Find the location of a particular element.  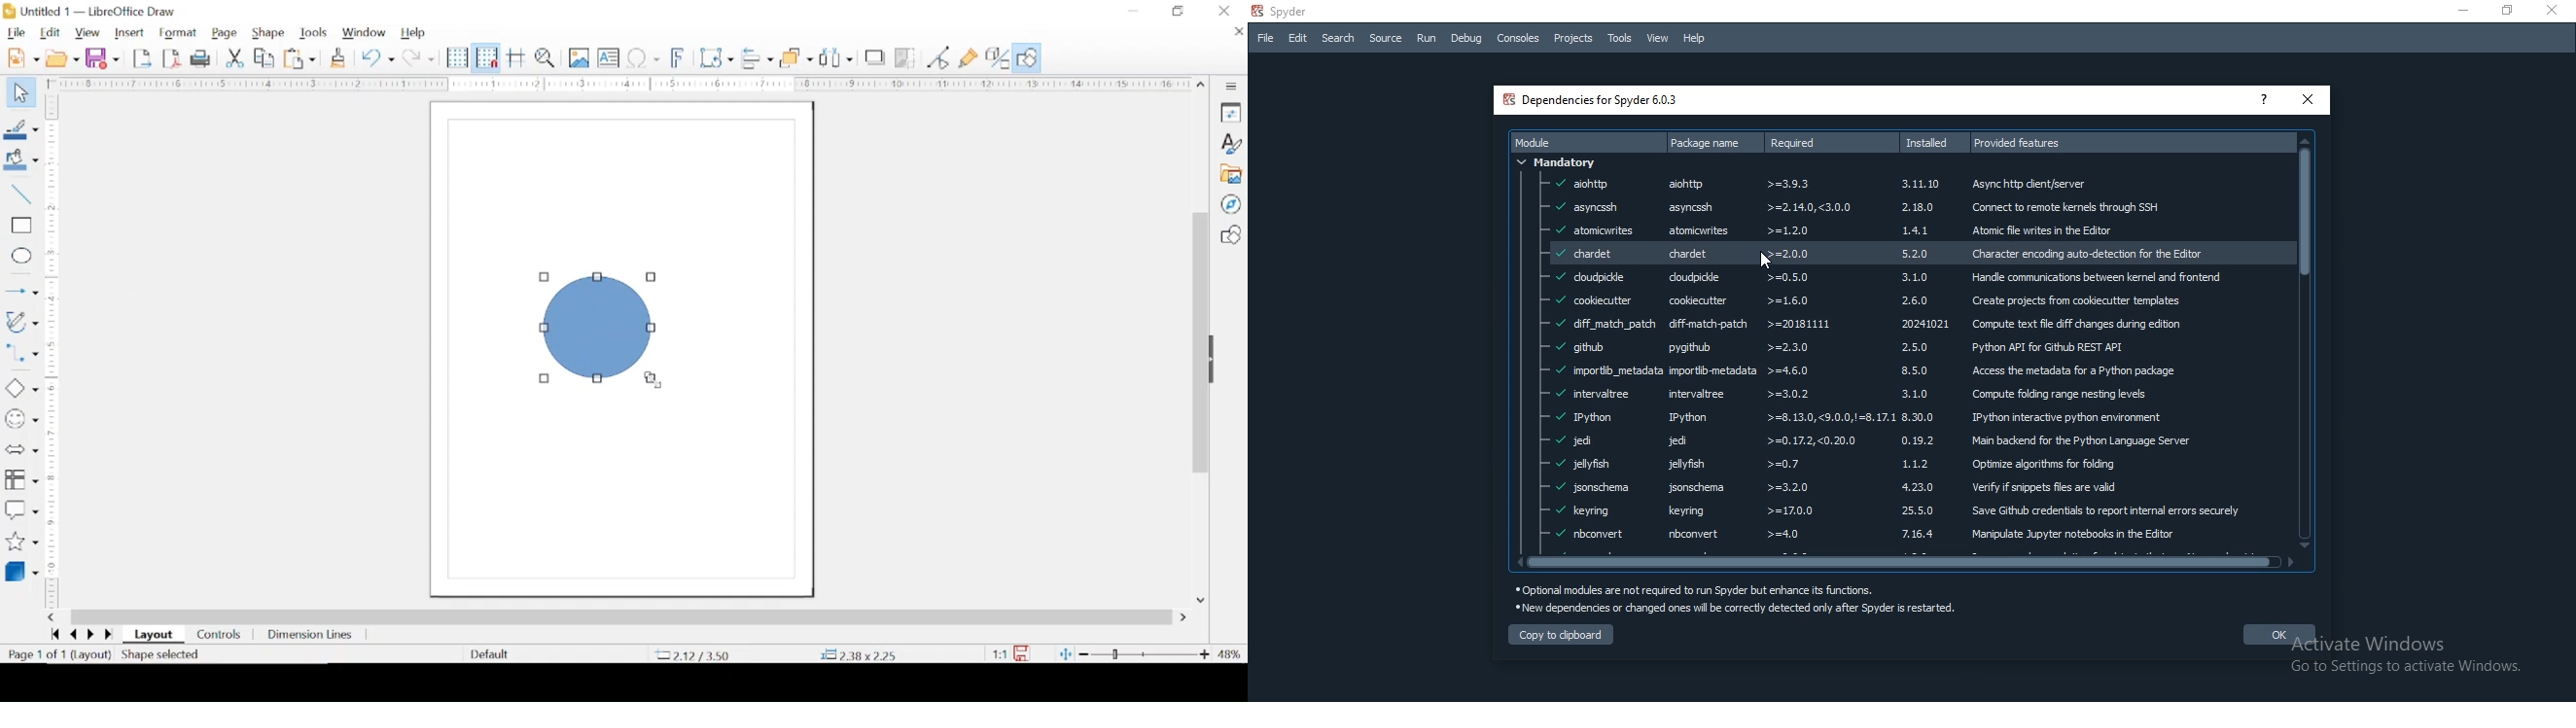

Consoles is located at coordinates (1518, 38).